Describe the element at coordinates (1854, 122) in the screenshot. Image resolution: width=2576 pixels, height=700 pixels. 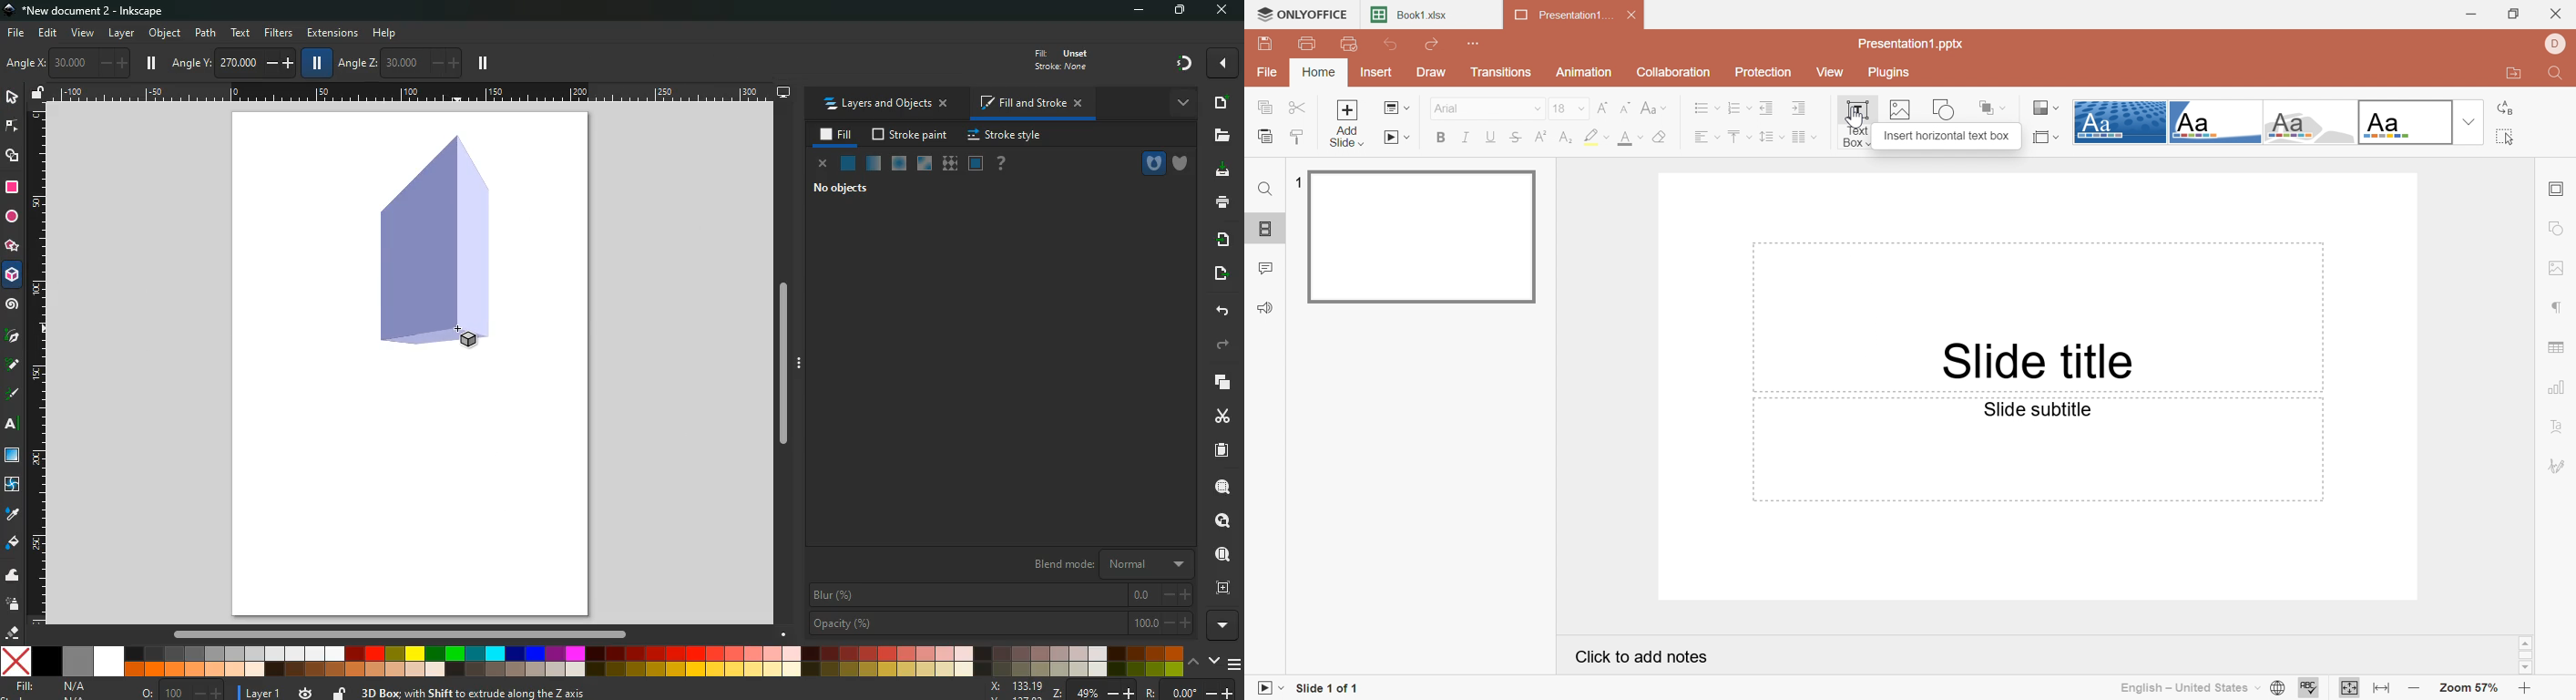
I see `Cursor` at that location.